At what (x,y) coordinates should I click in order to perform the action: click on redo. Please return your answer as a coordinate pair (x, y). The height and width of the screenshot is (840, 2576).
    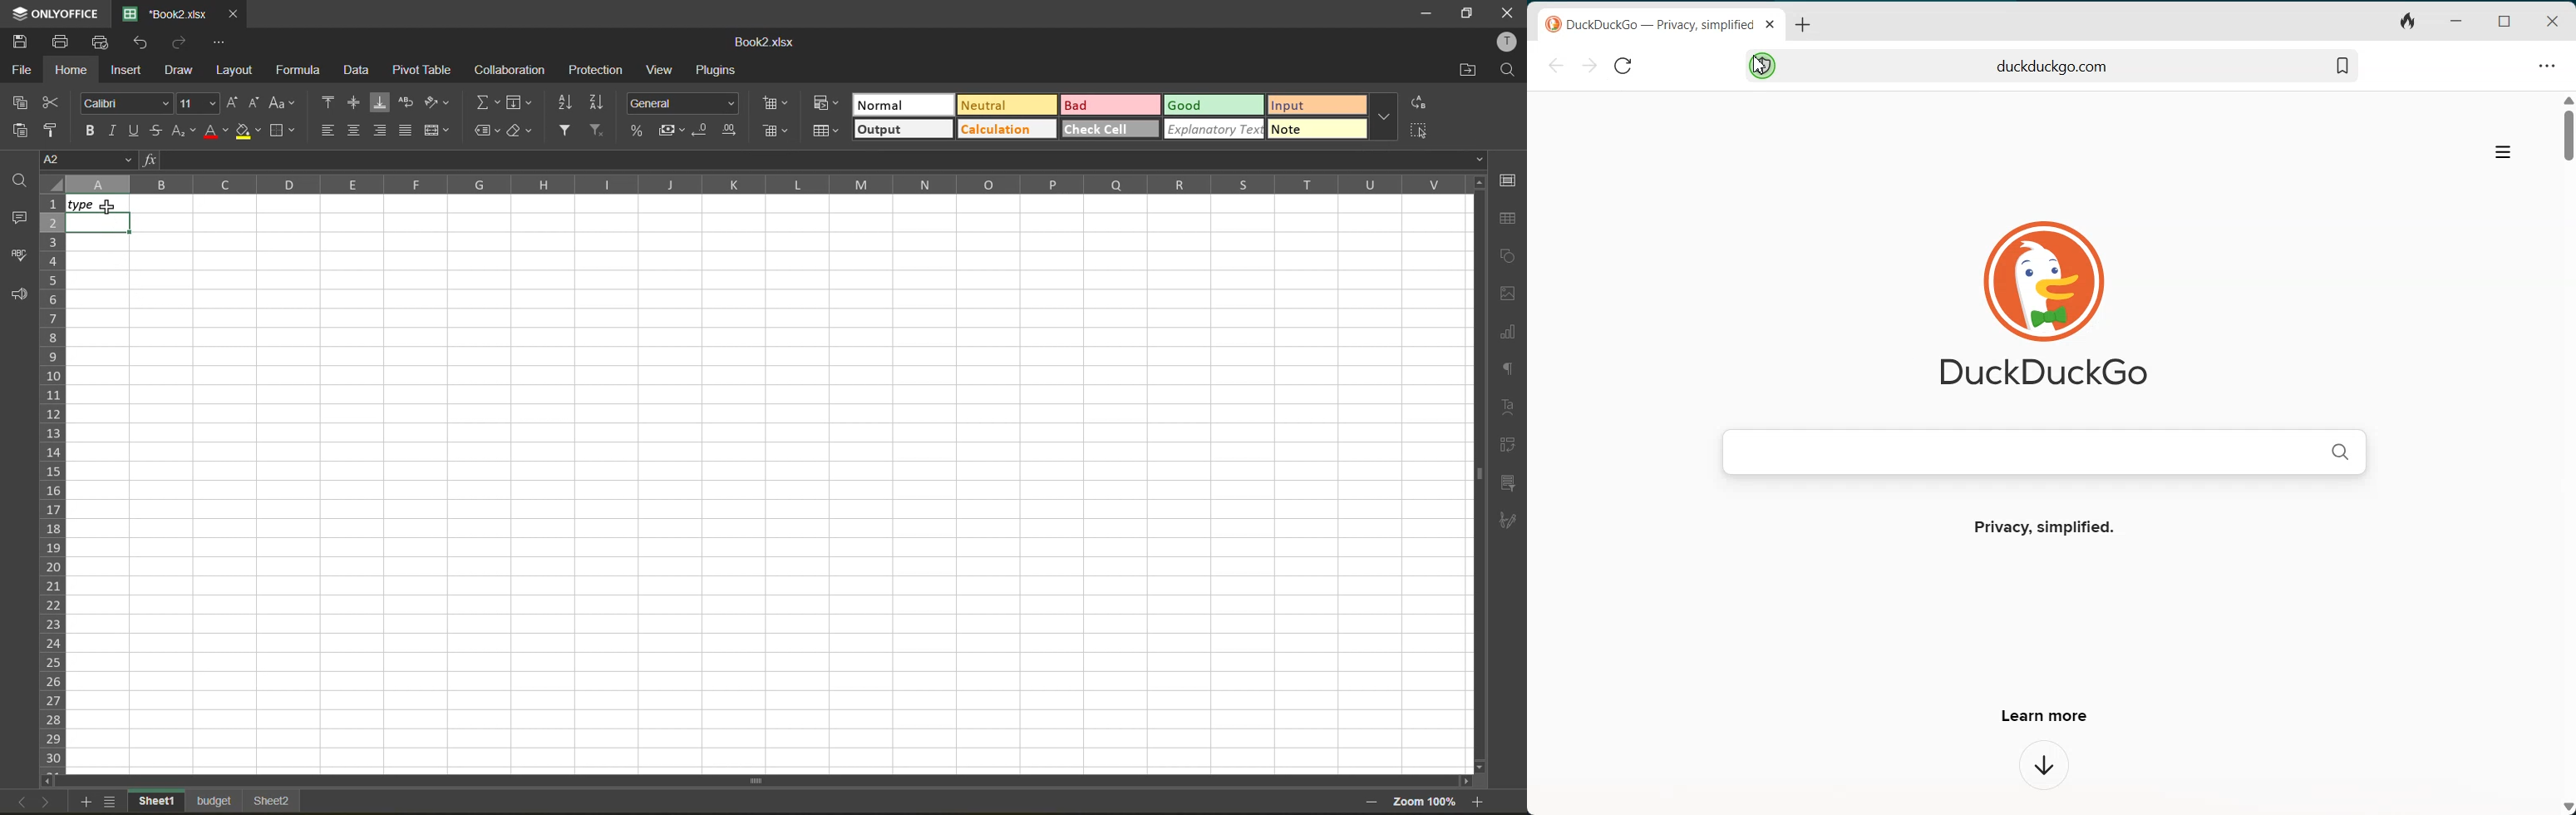
    Looking at the image, I should click on (185, 42).